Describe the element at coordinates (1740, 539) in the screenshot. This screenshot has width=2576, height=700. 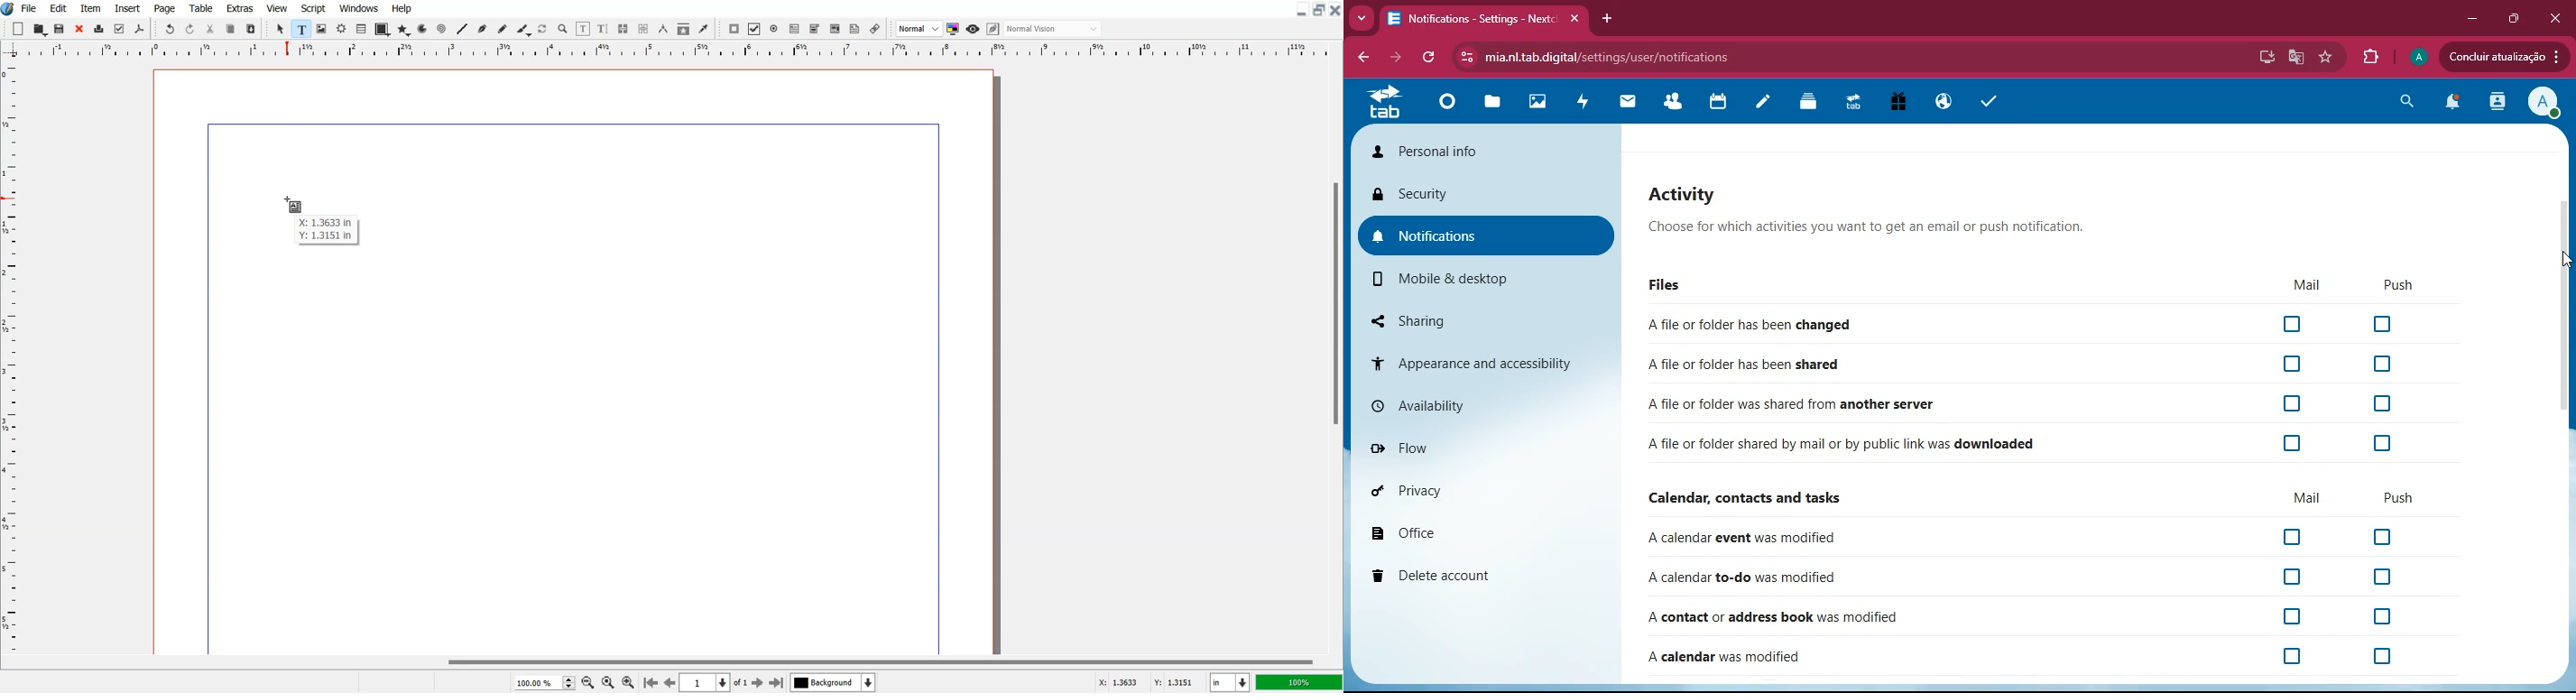
I see `A calendar event was modified` at that location.